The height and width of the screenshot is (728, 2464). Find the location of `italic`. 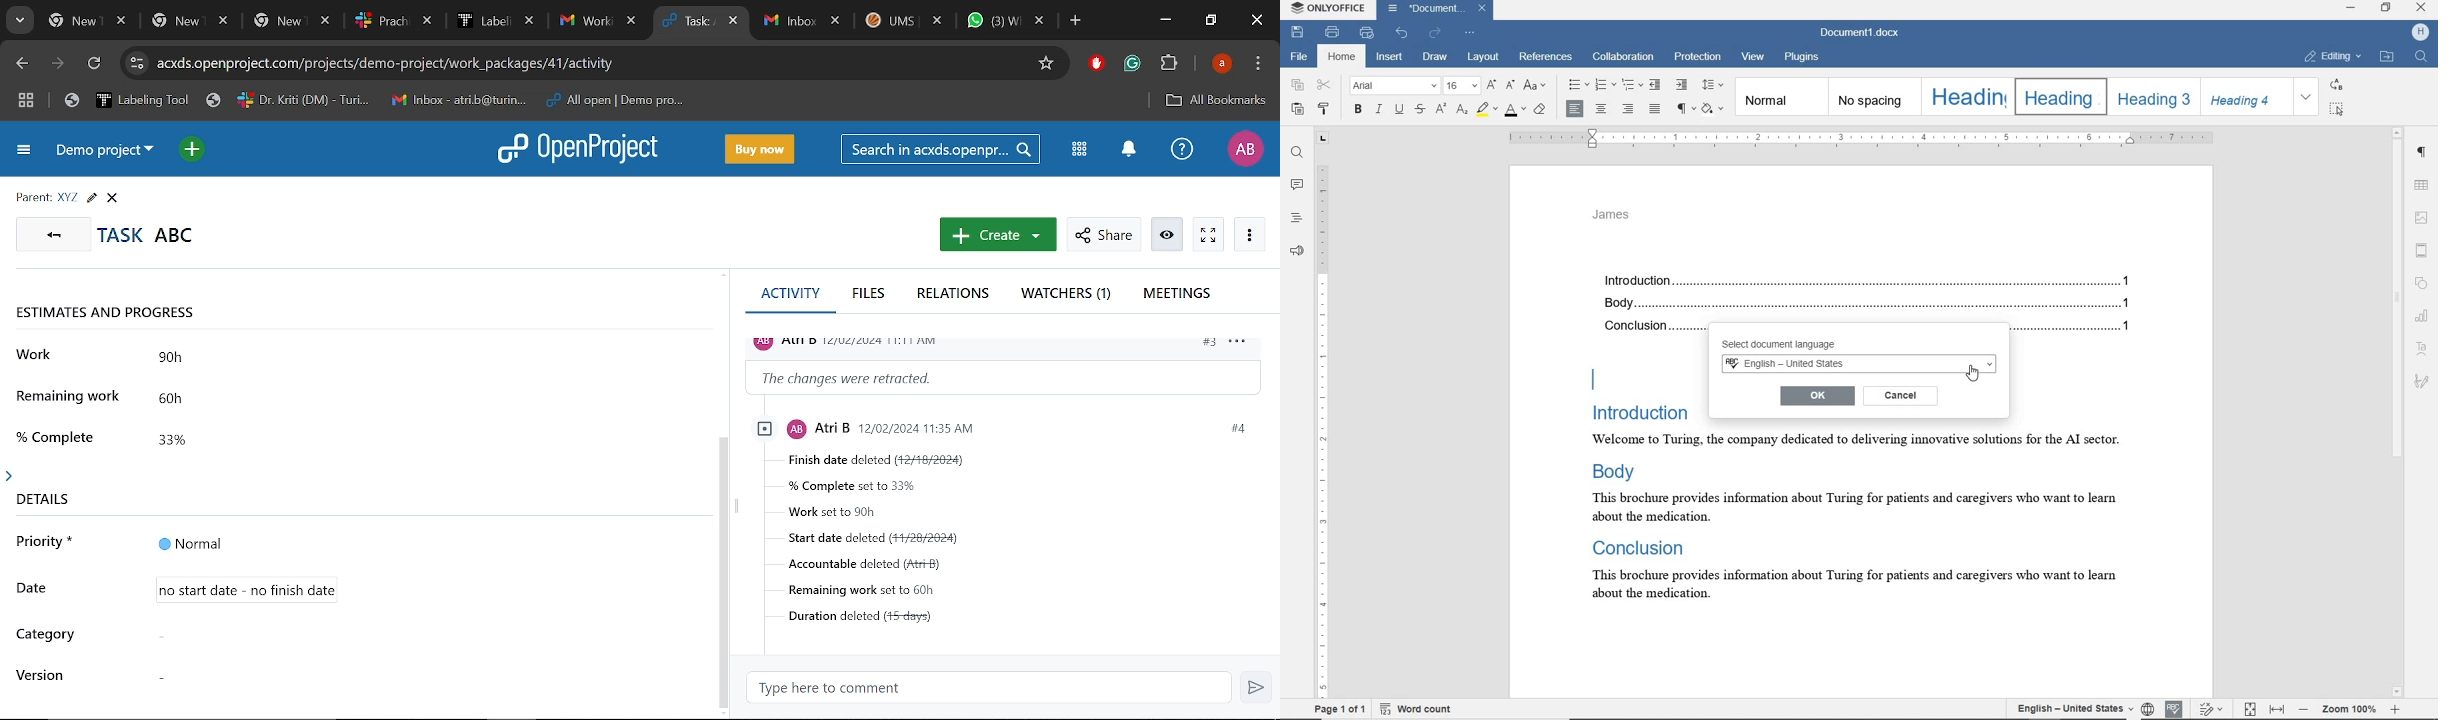

italic is located at coordinates (1379, 110).